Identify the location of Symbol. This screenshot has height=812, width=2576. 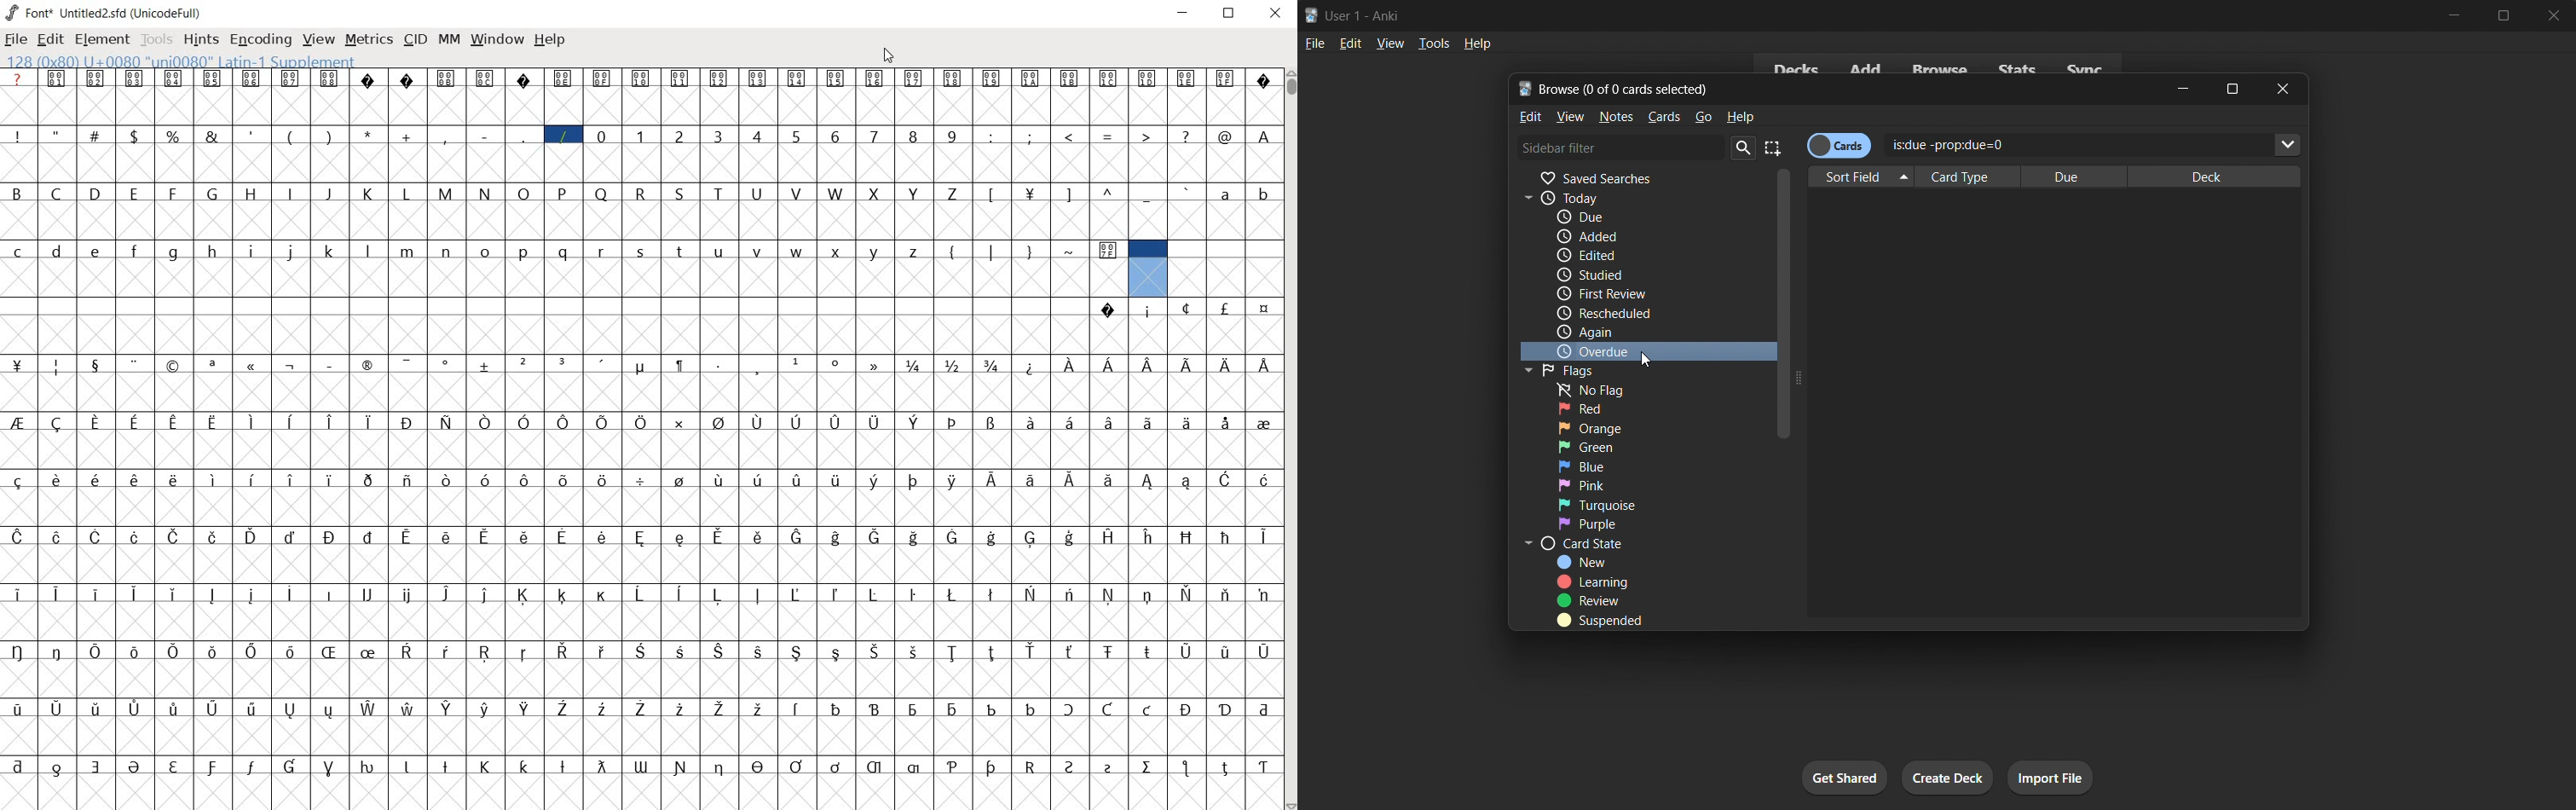
(835, 651).